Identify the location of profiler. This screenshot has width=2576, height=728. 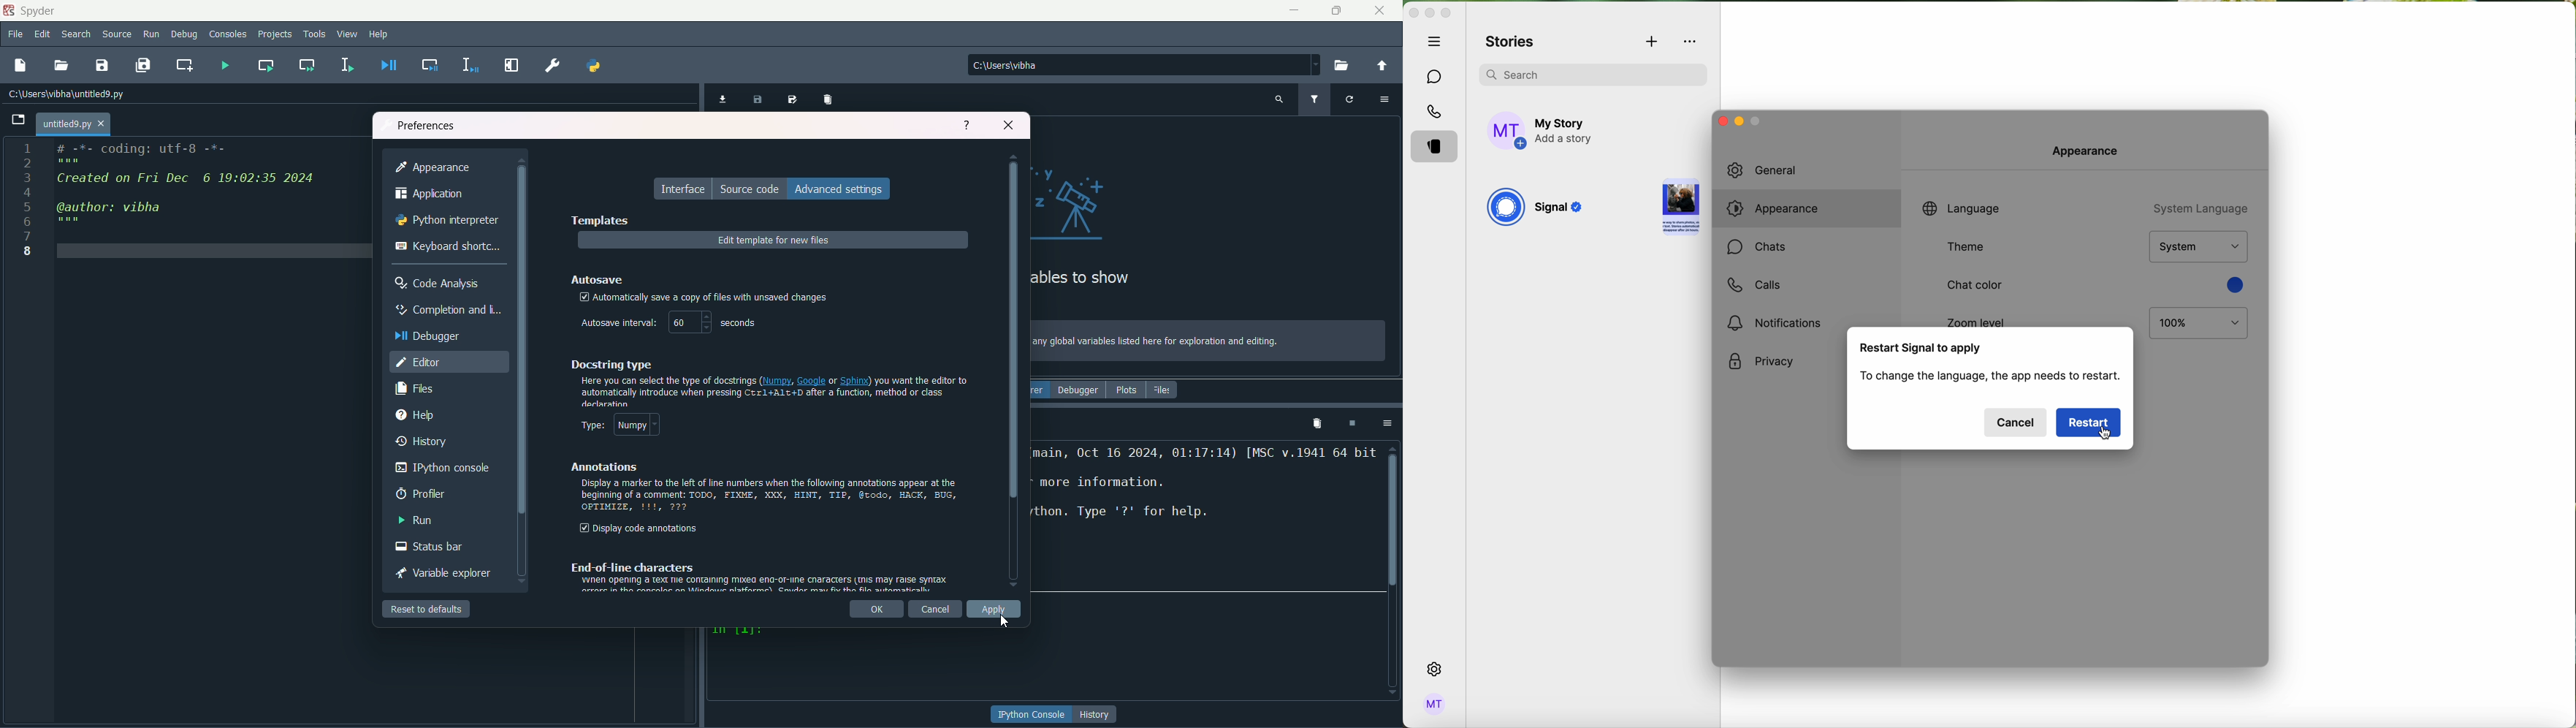
(417, 495).